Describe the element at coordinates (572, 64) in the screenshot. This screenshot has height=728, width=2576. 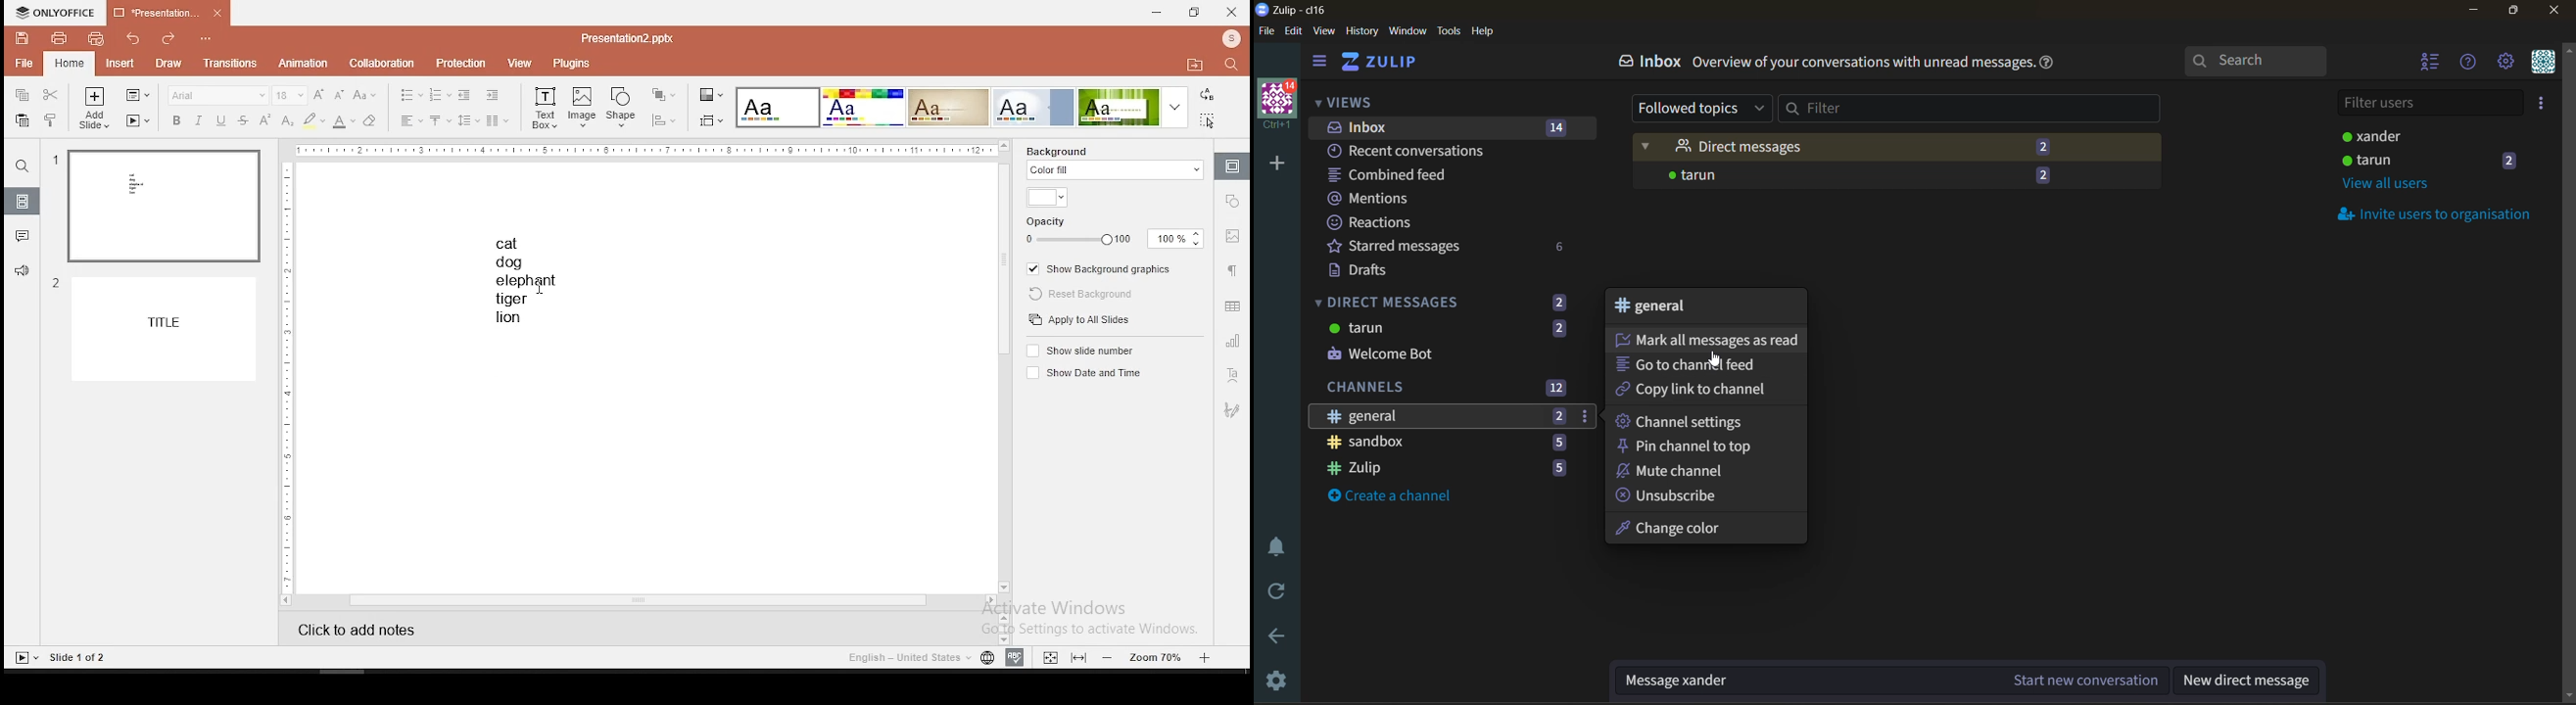
I see `plugins` at that location.